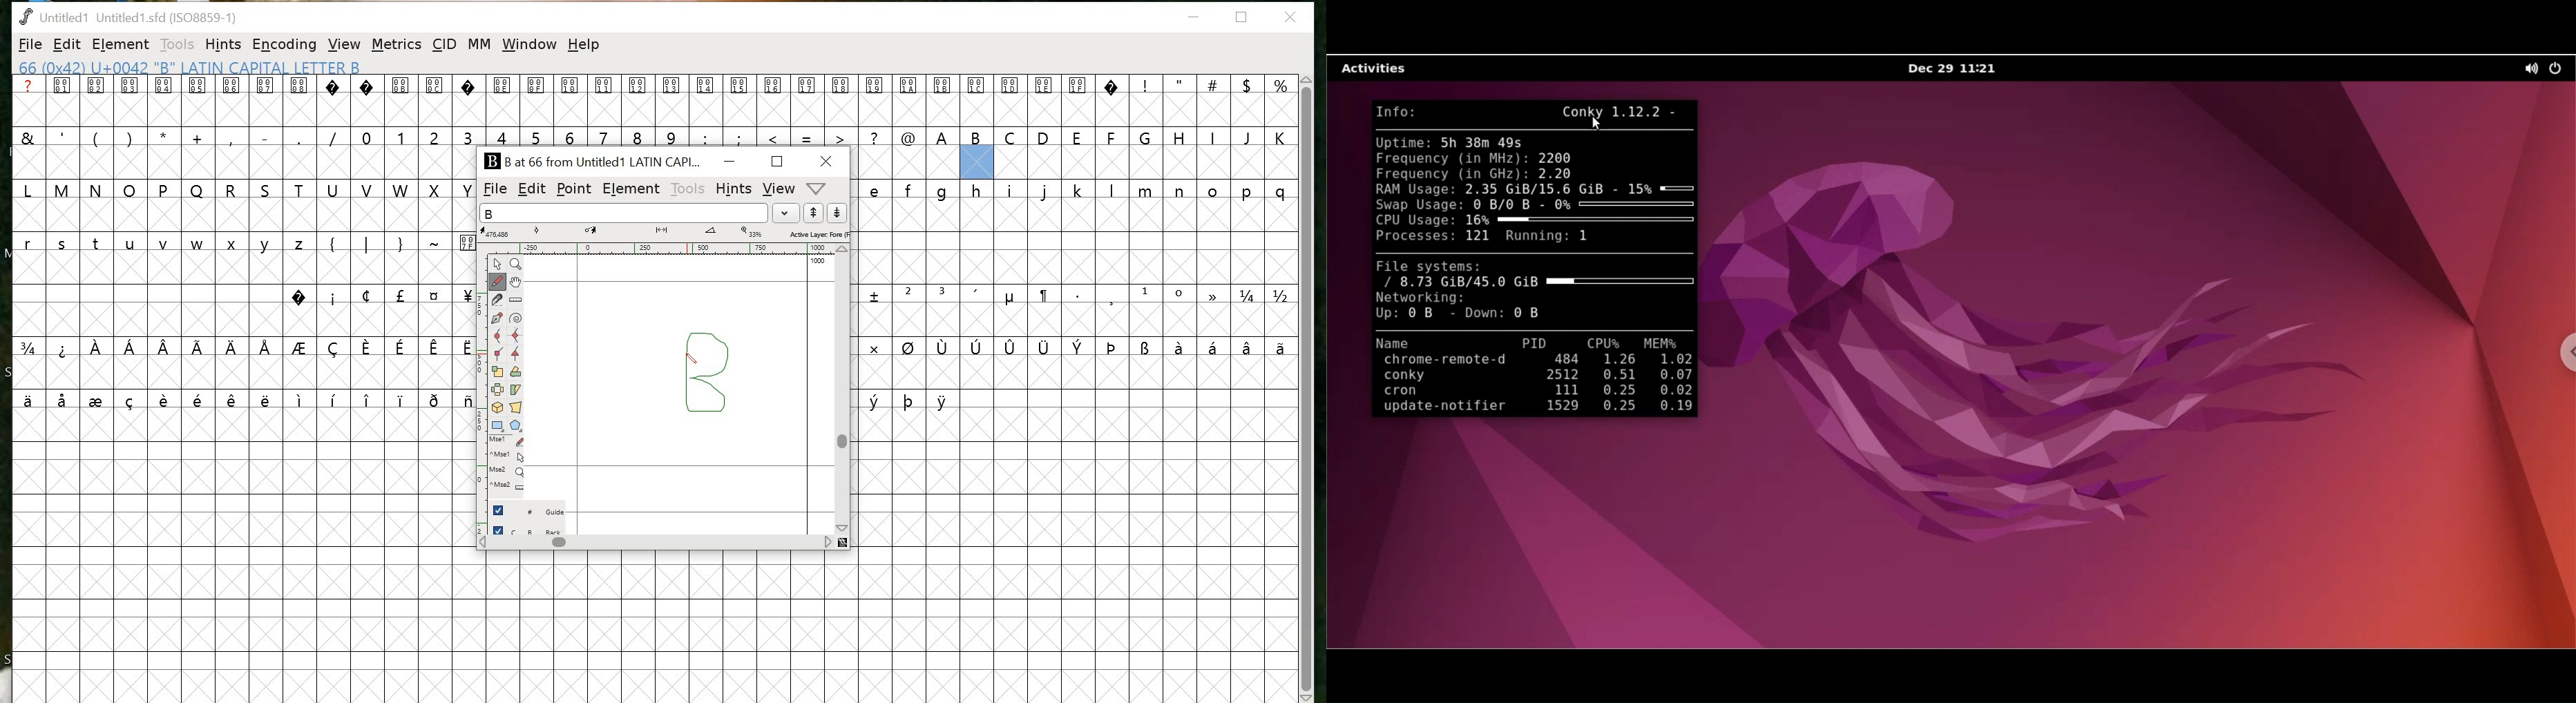 The image size is (2576, 728). What do you see at coordinates (529, 45) in the screenshot?
I see `window` at bounding box center [529, 45].